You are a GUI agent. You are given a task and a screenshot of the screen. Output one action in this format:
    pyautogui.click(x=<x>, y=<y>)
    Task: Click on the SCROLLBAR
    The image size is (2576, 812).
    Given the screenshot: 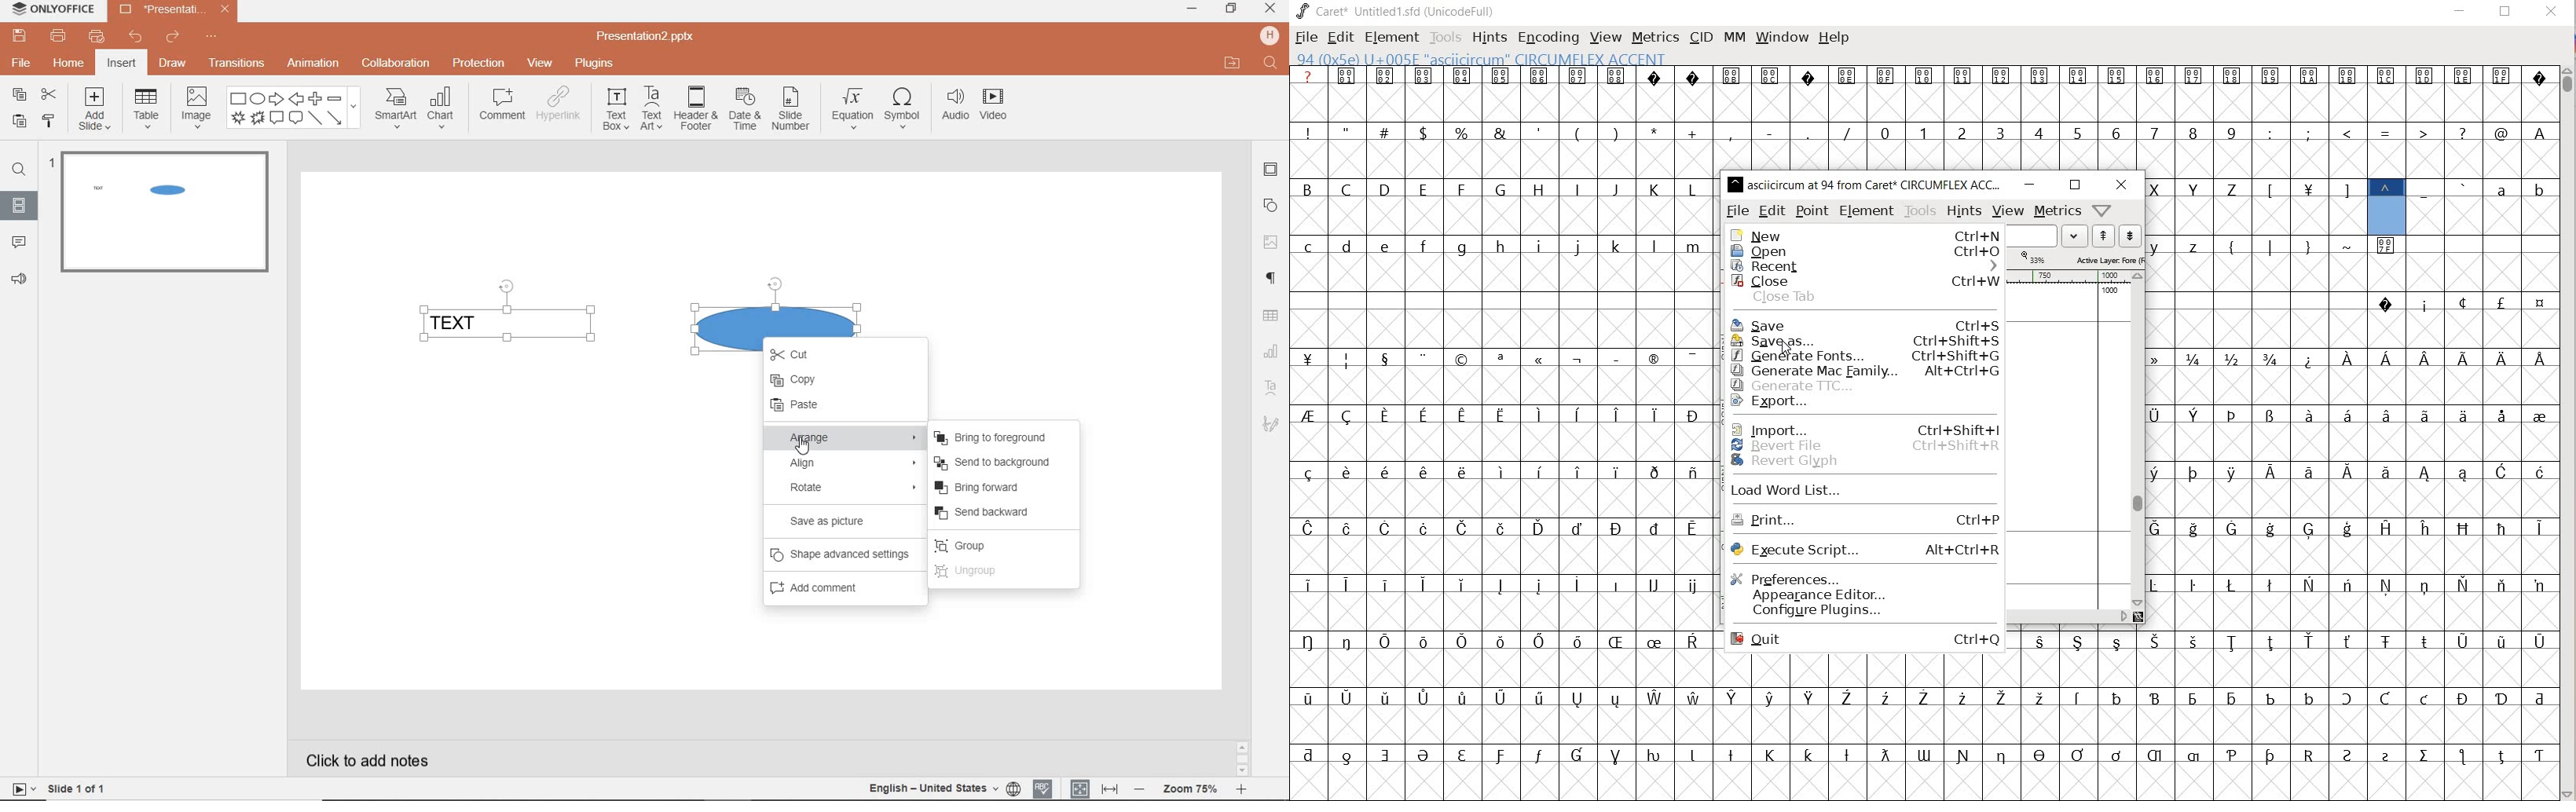 What is the action you would take?
    pyautogui.click(x=1243, y=757)
    